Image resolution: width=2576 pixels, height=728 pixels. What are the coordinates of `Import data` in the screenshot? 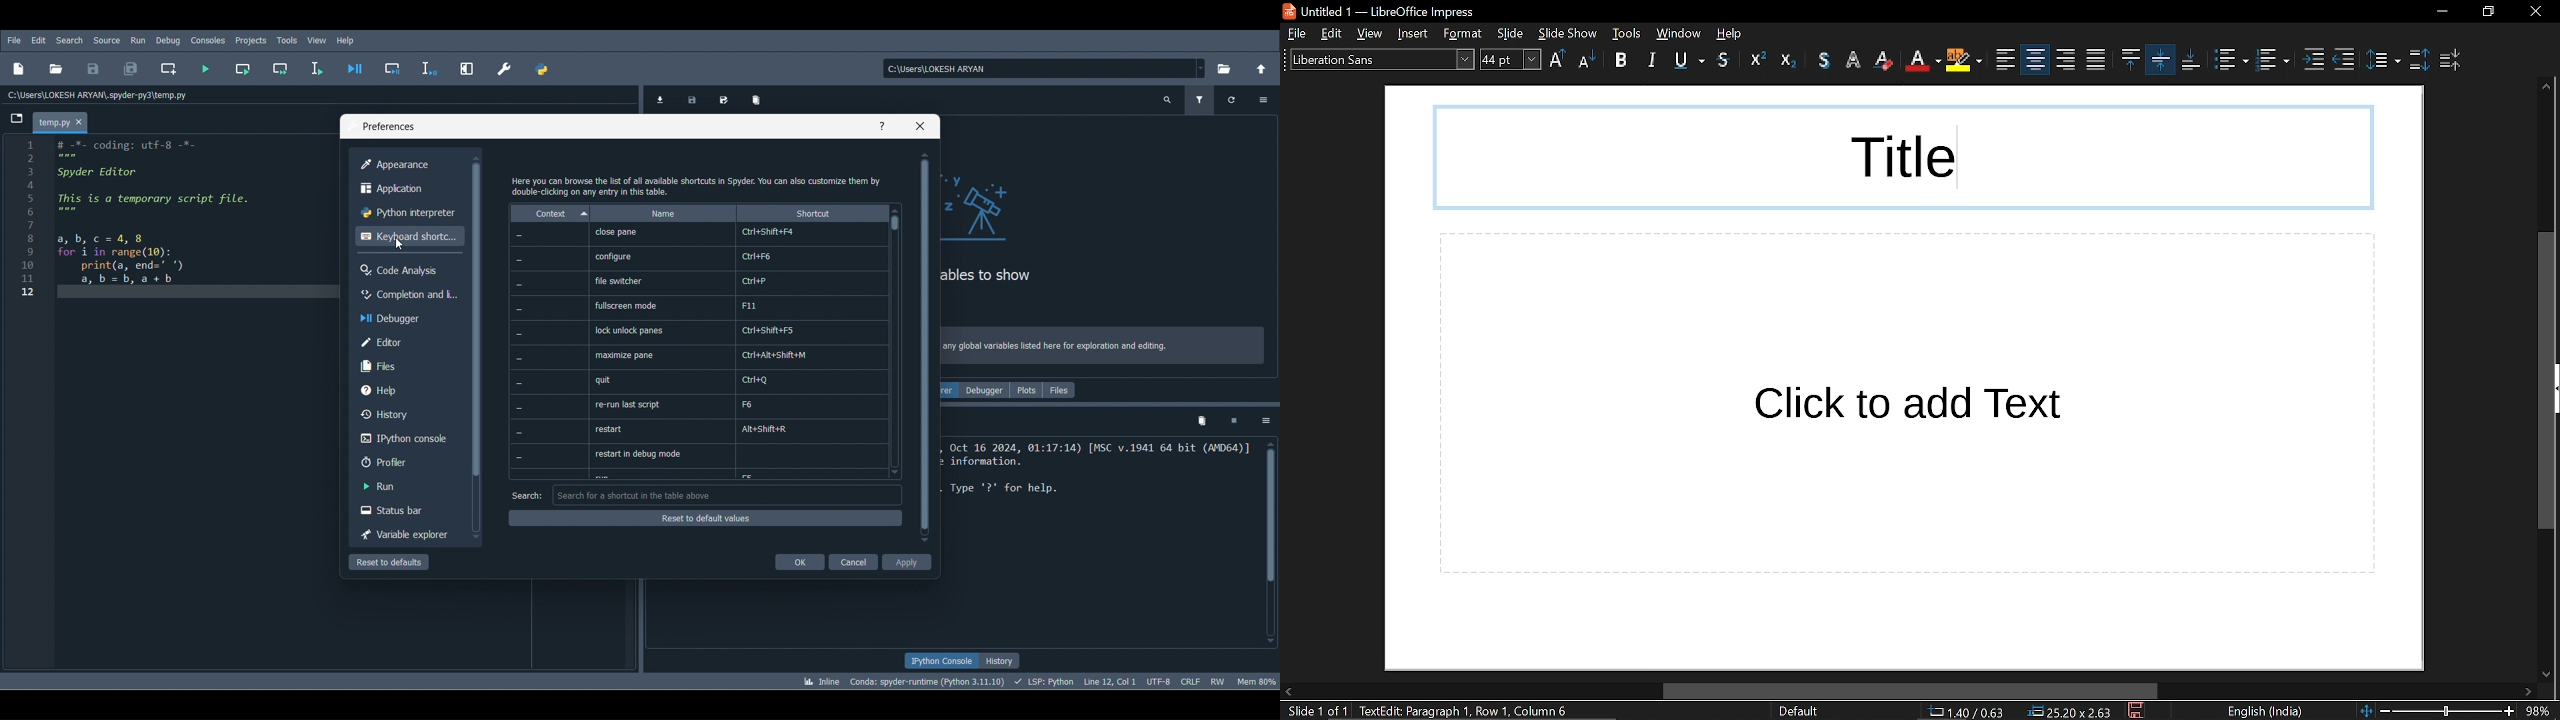 It's located at (658, 99).